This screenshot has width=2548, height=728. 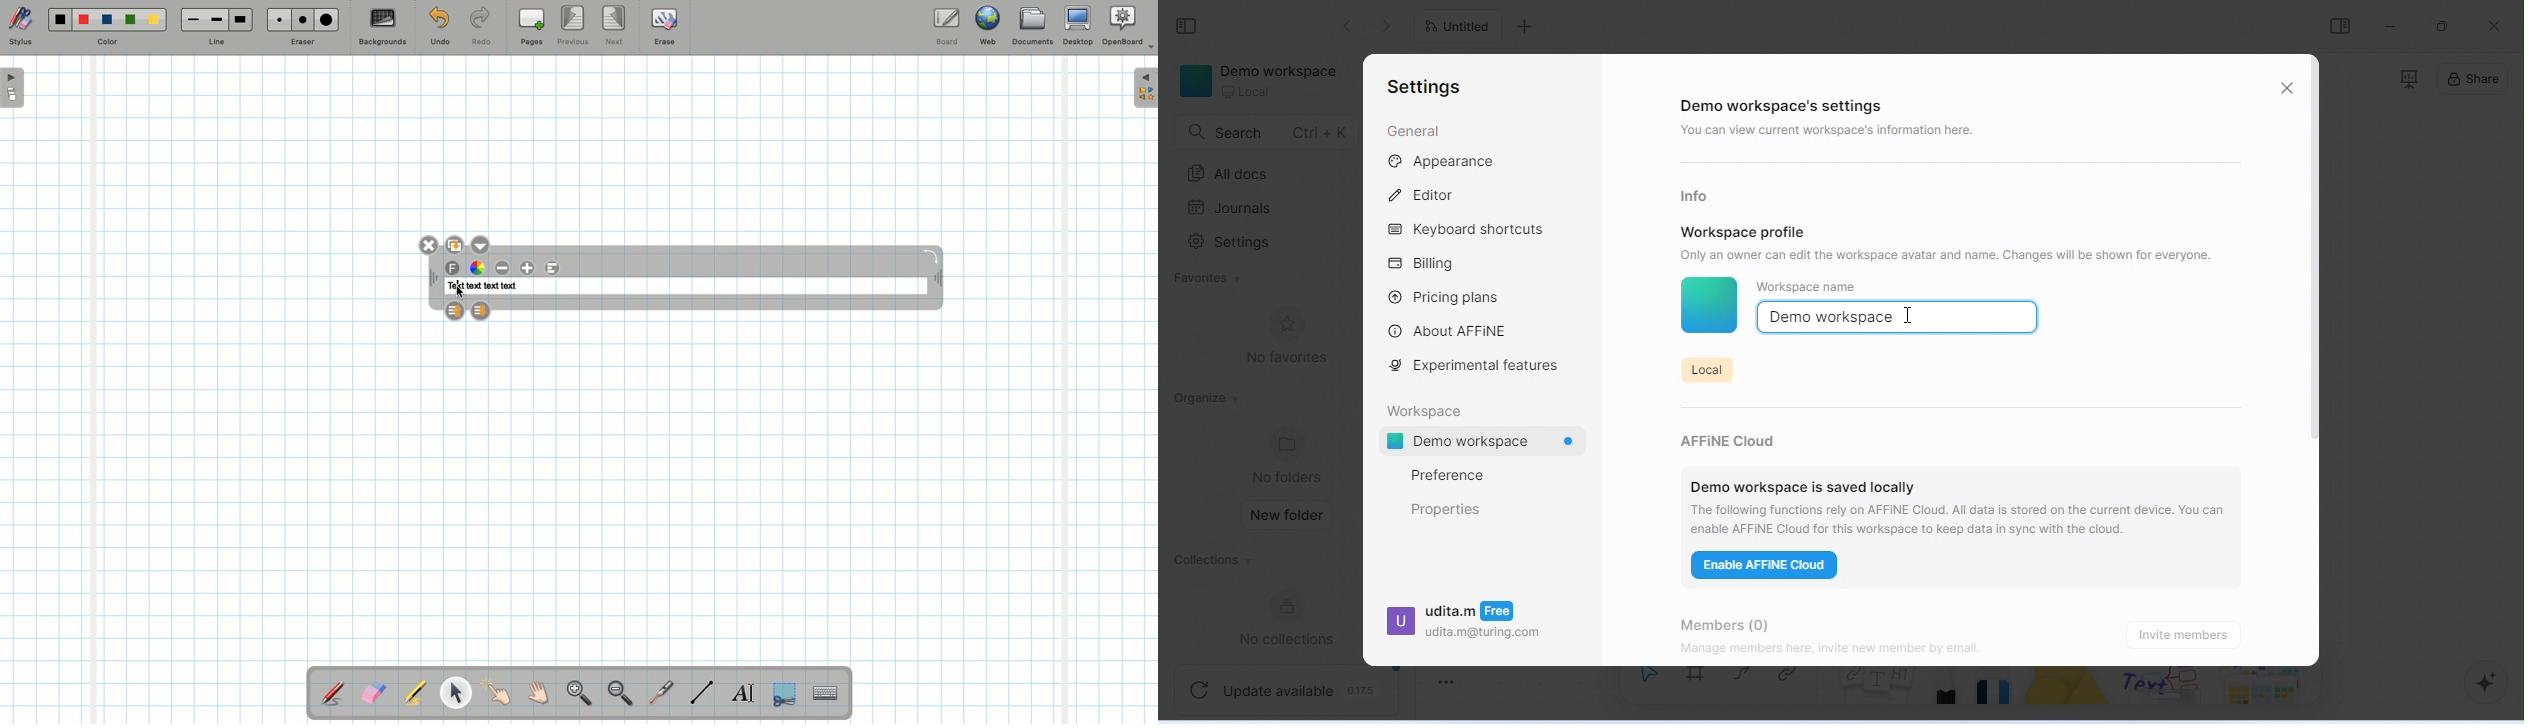 What do you see at coordinates (1192, 27) in the screenshot?
I see `collapse side bar` at bounding box center [1192, 27].